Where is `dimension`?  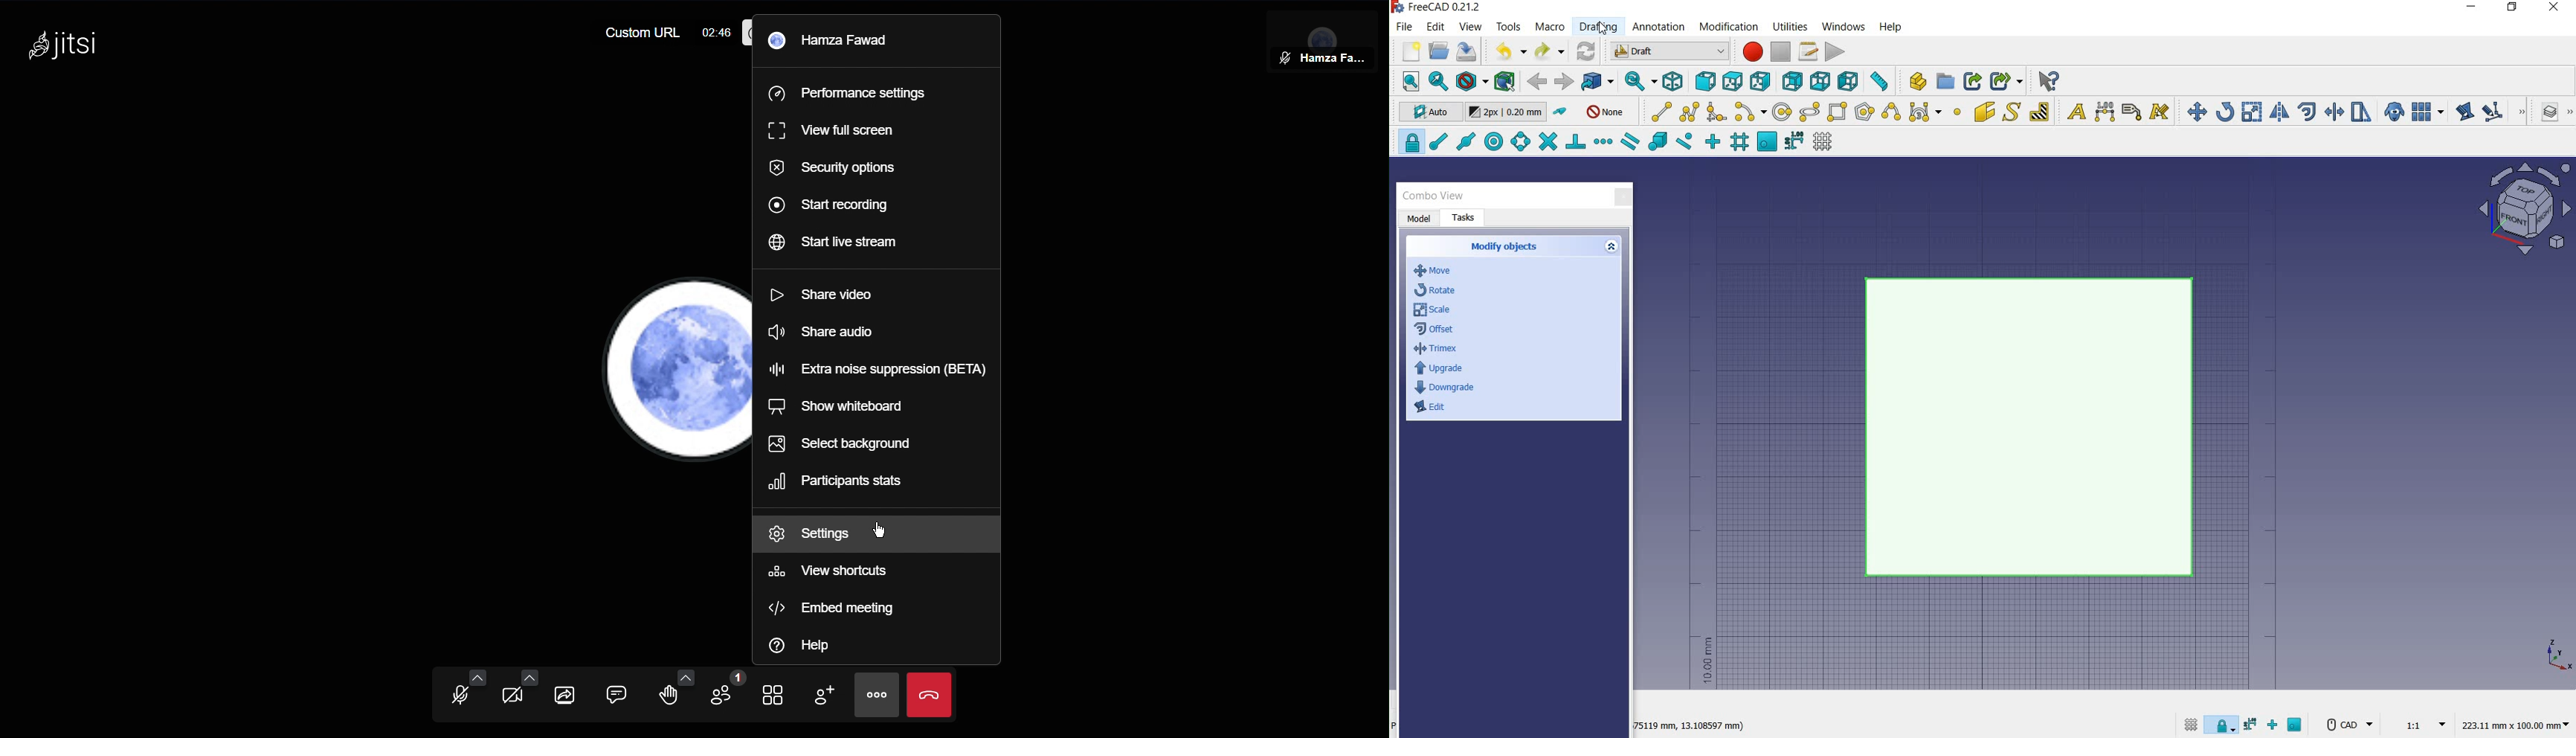 dimension is located at coordinates (2106, 113).